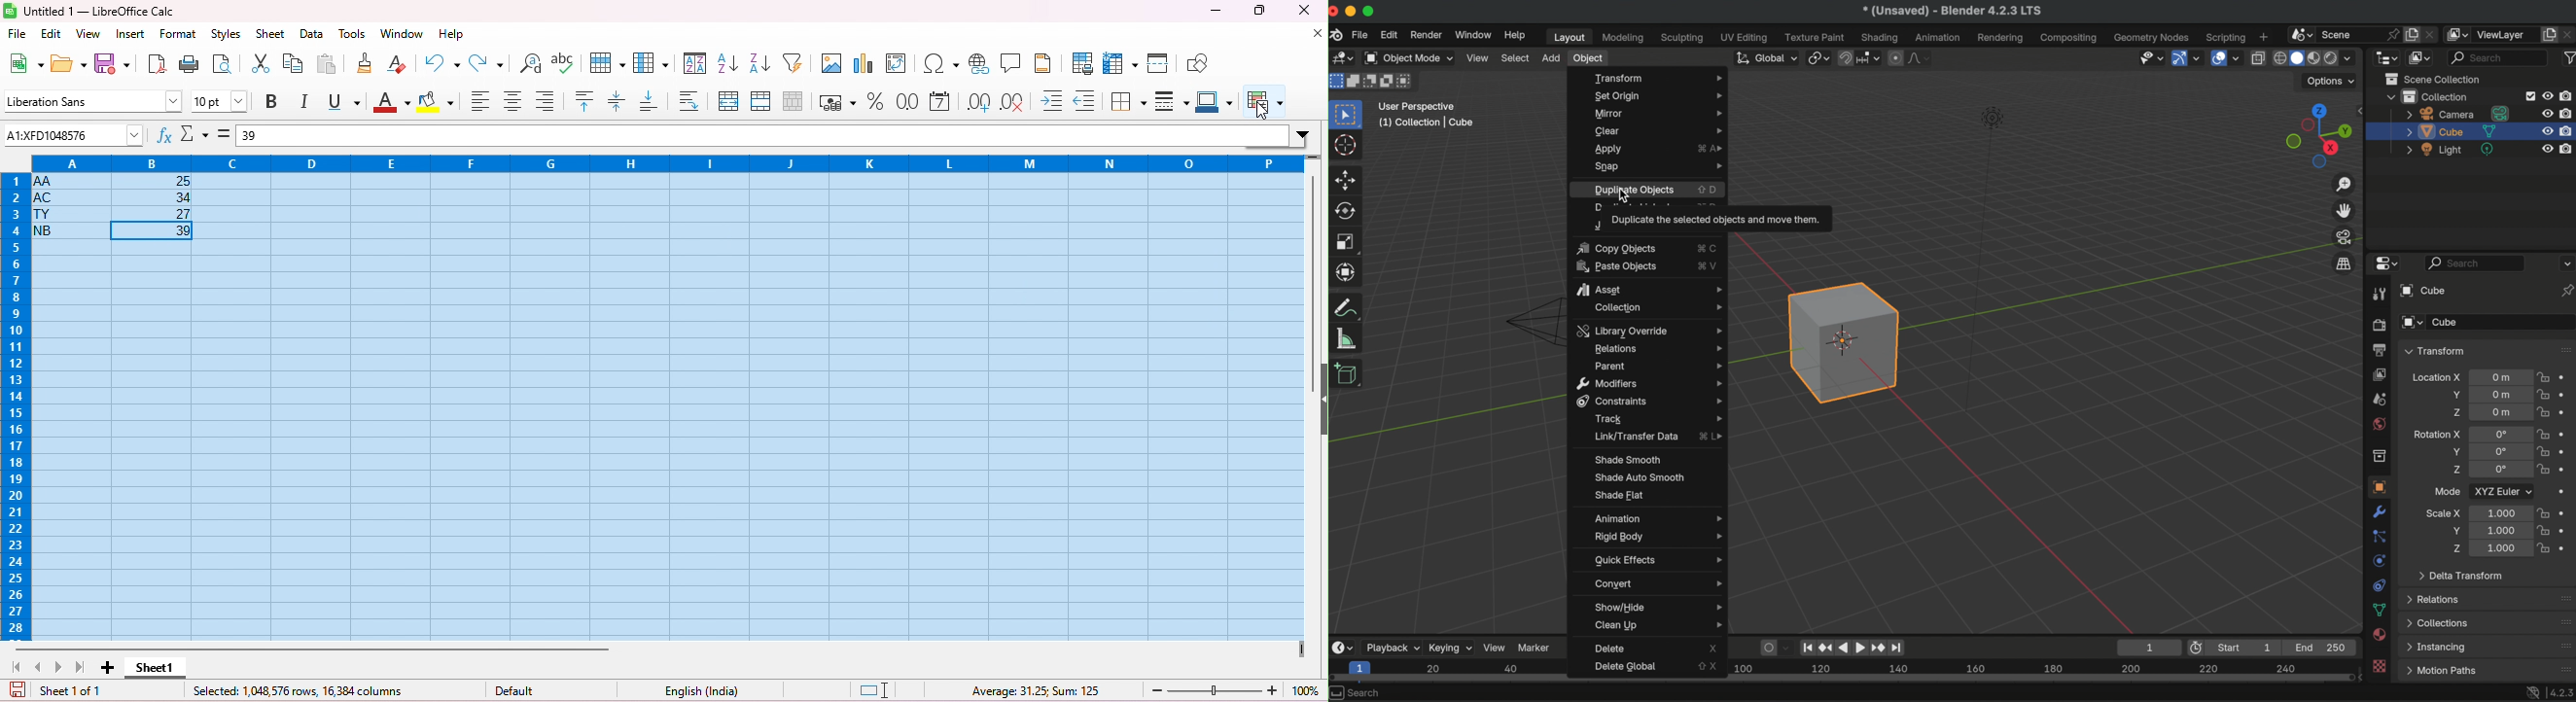  What do you see at coordinates (403, 34) in the screenshot?
I see `window` at bounding box center [403, 34].